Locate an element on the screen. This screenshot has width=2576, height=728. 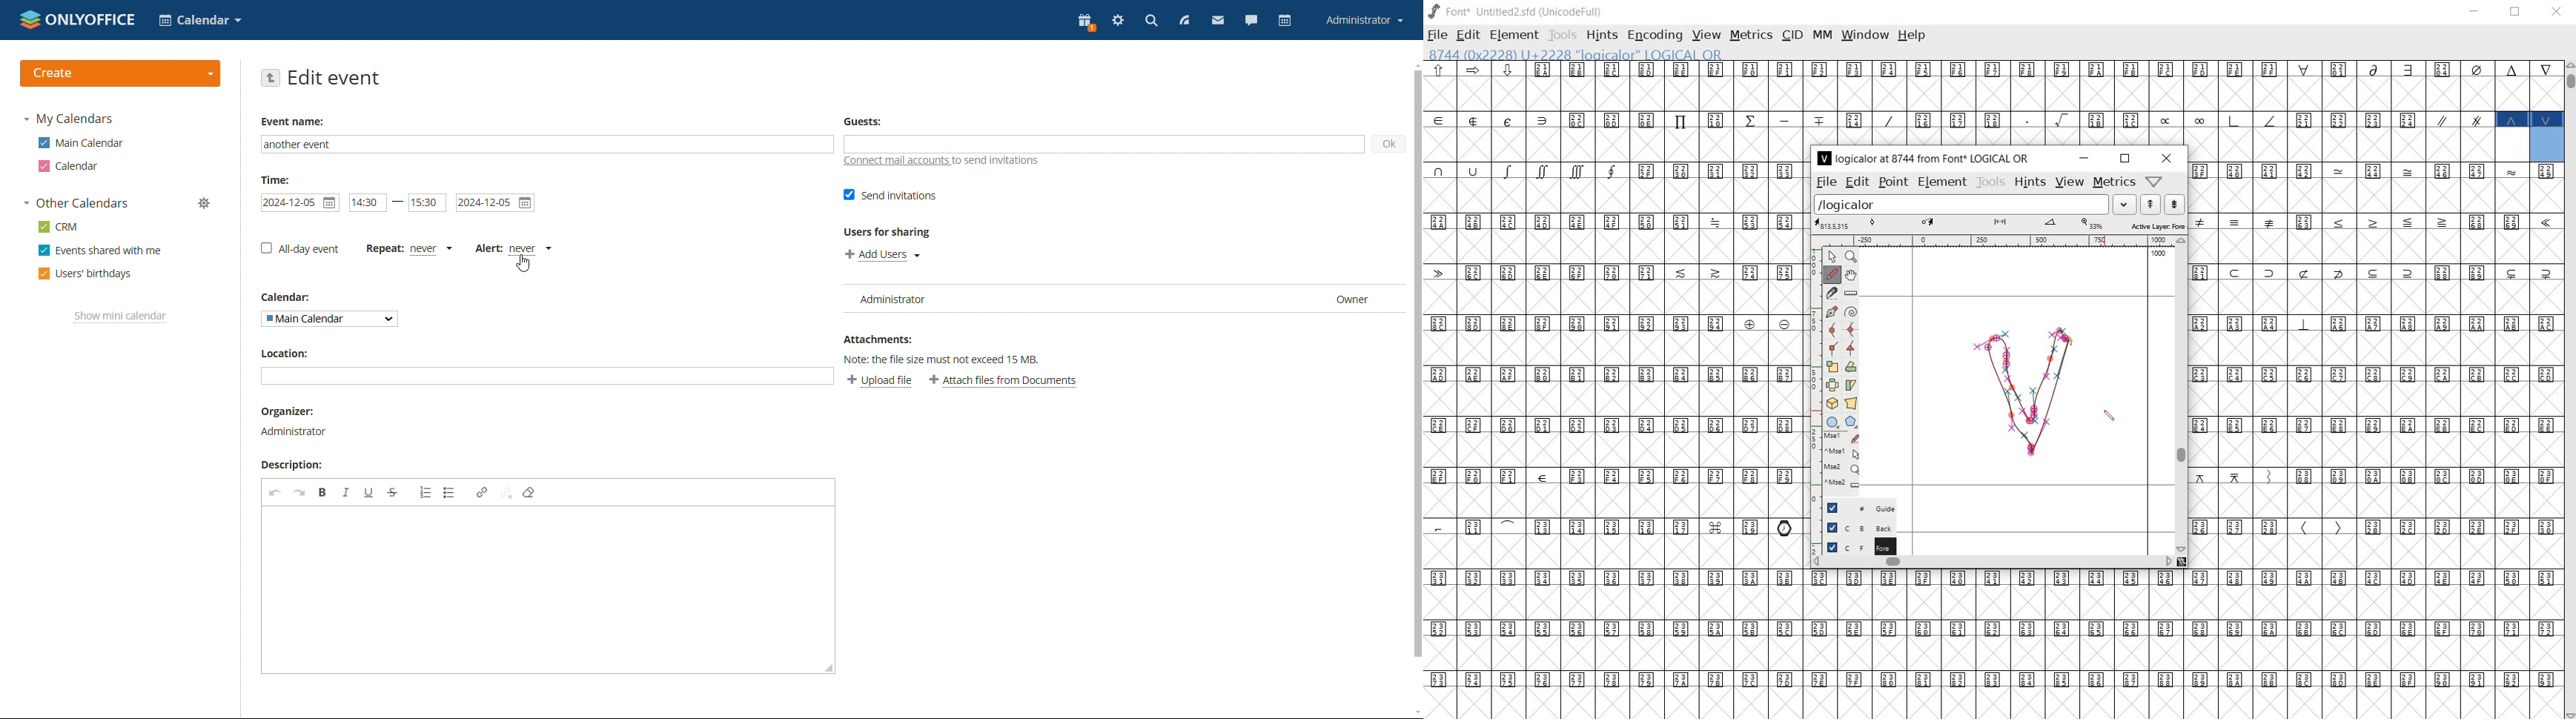
scrollbar is located at coordinates (2183, 396).